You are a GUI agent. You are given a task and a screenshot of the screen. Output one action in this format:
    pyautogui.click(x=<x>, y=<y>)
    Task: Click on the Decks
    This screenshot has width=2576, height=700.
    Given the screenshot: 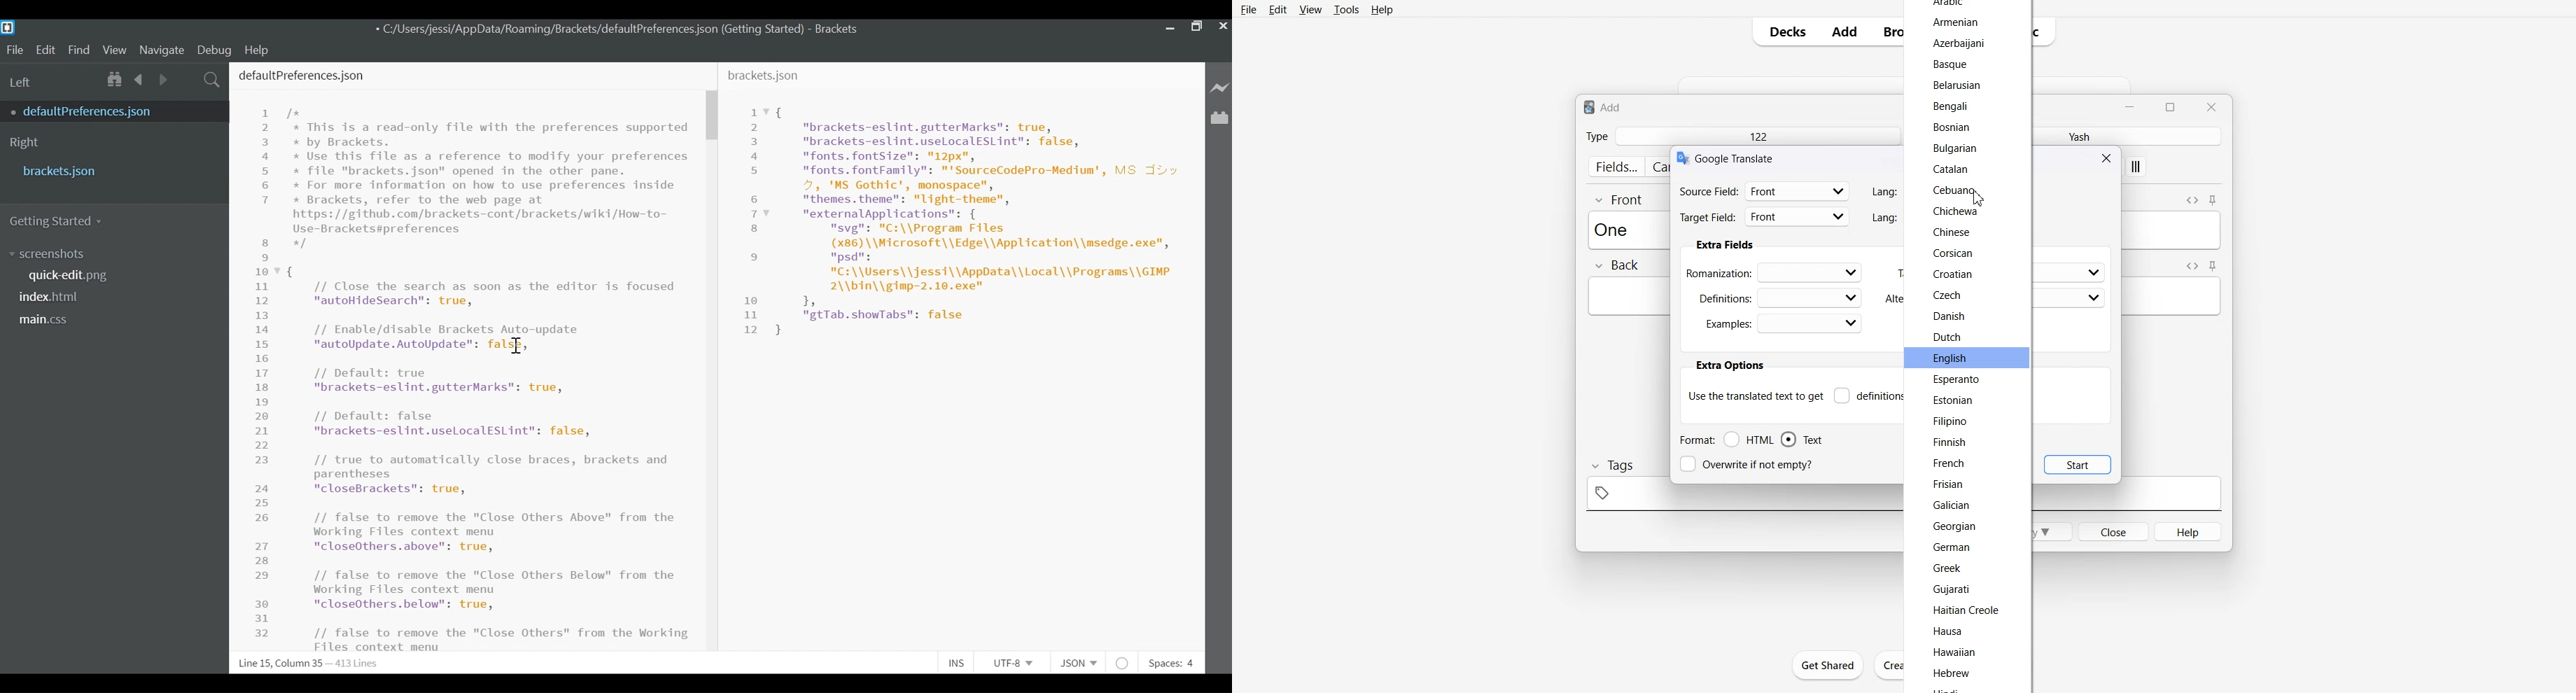 What is the action you would take?
    pyautogui.click(x=1783, y=31)
    